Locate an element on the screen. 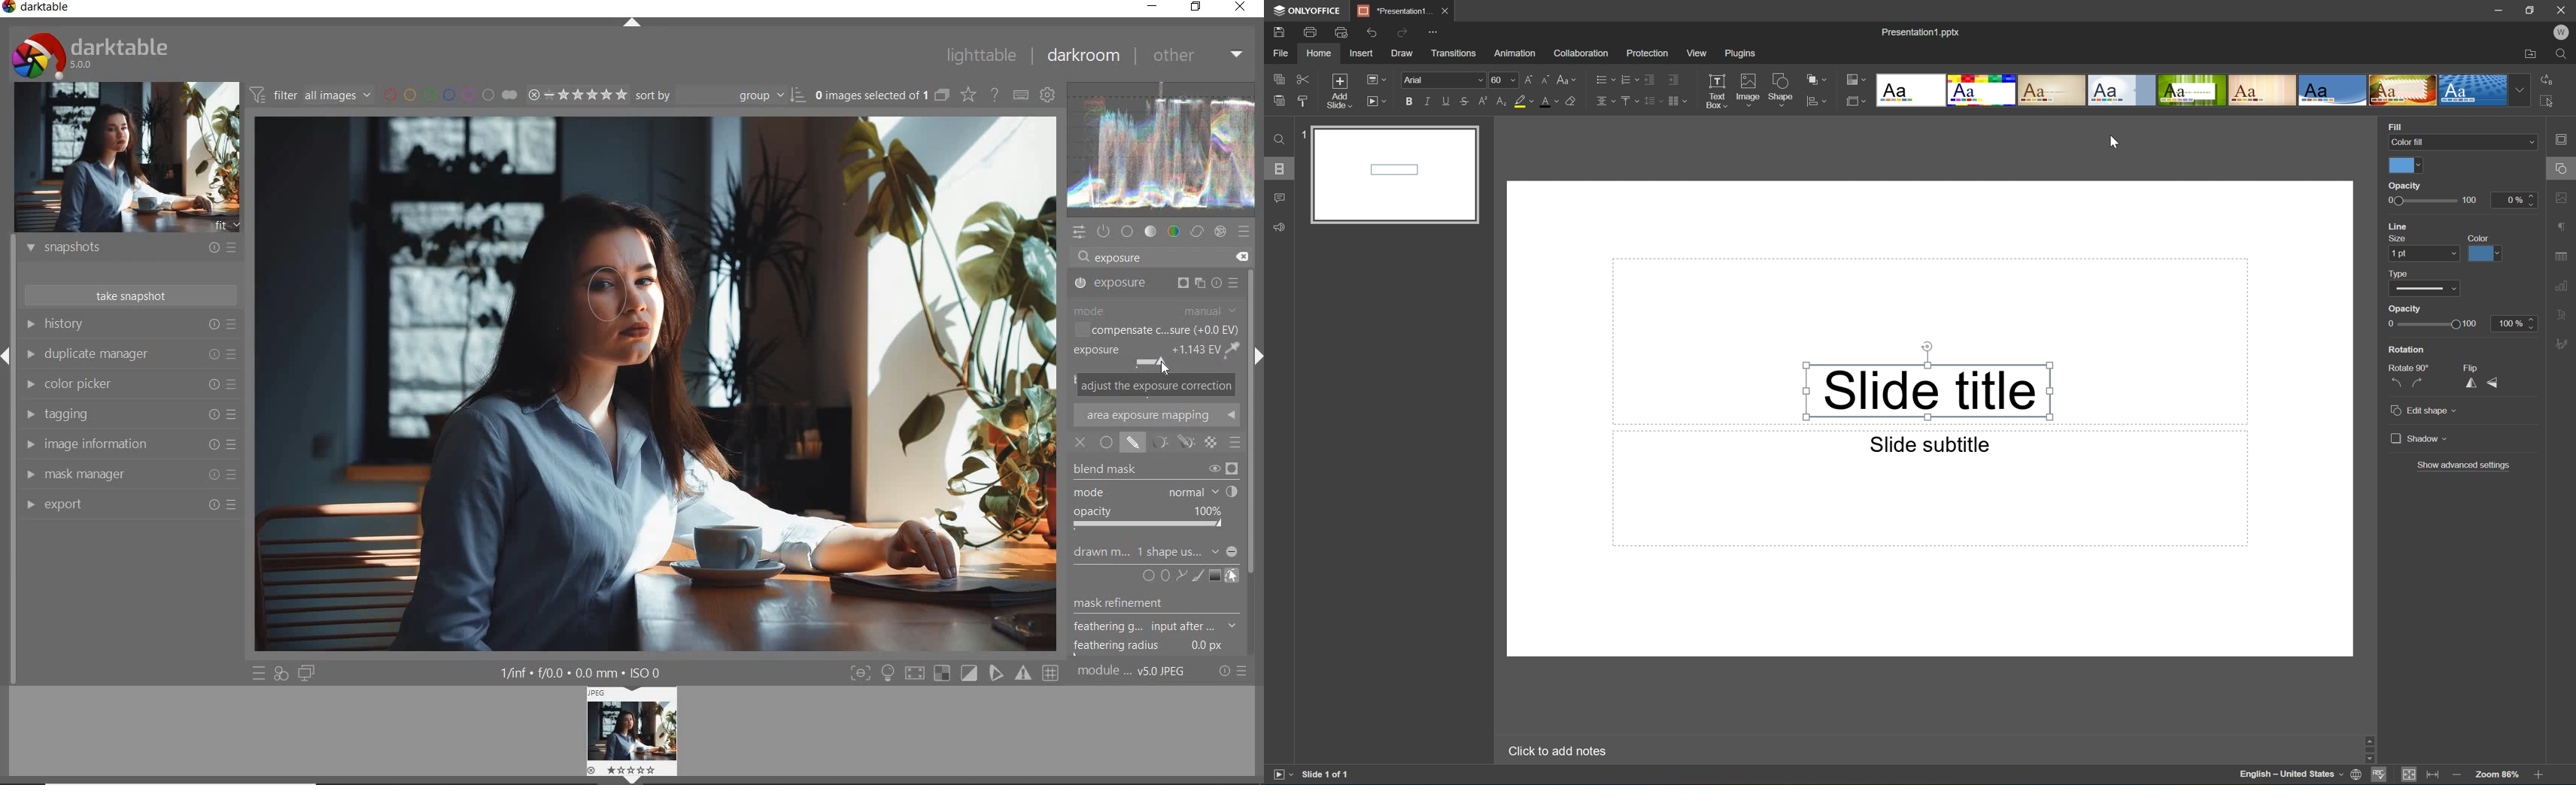  Collaboration is located at coordinates (1581, 53).